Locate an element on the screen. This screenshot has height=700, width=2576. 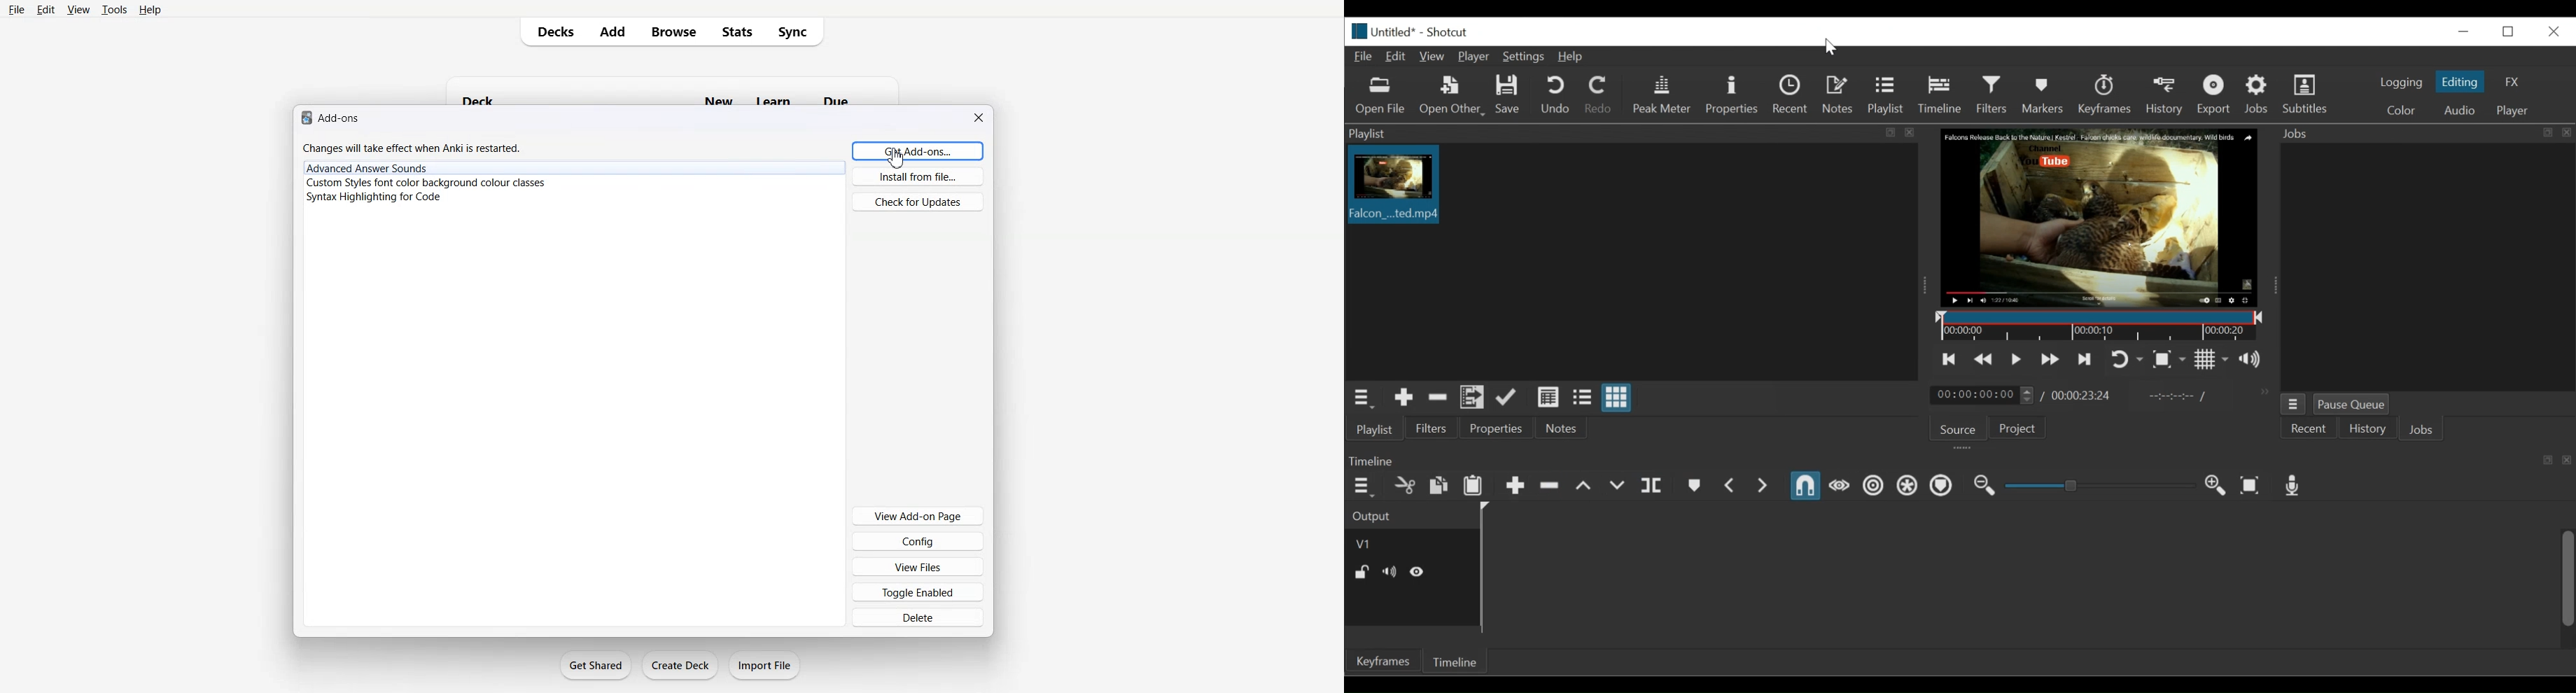
Toggle zoom is located at coordinates (2170, 361).